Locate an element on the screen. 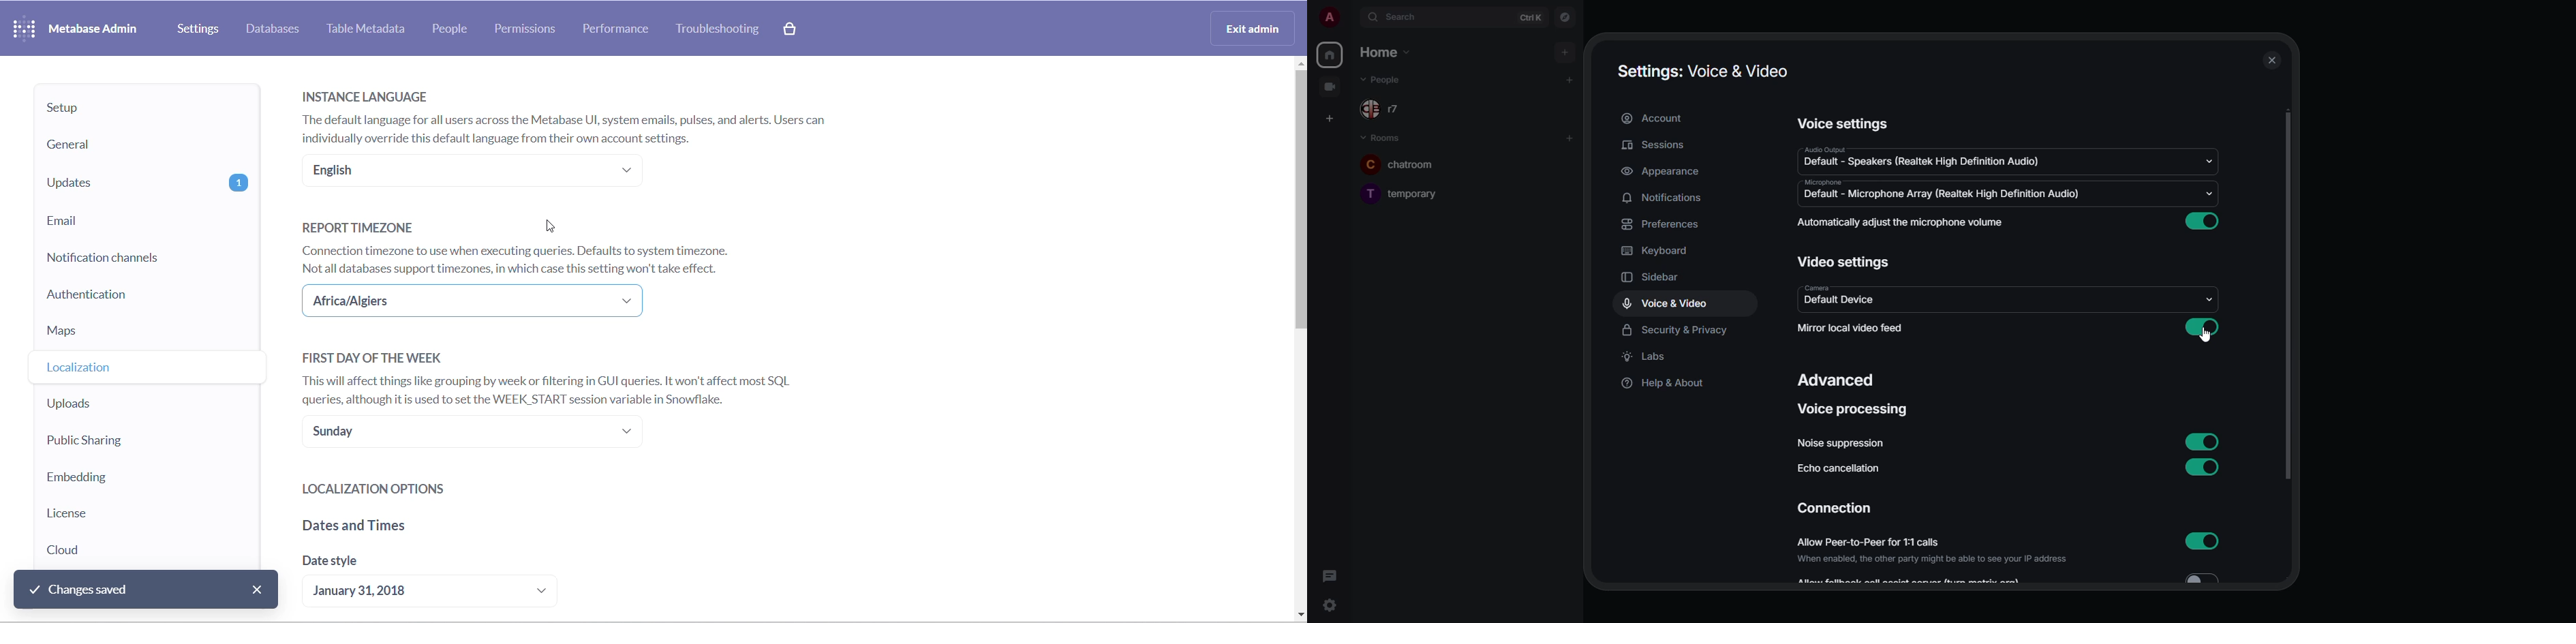  threads is located at coordinates (1330, 576).